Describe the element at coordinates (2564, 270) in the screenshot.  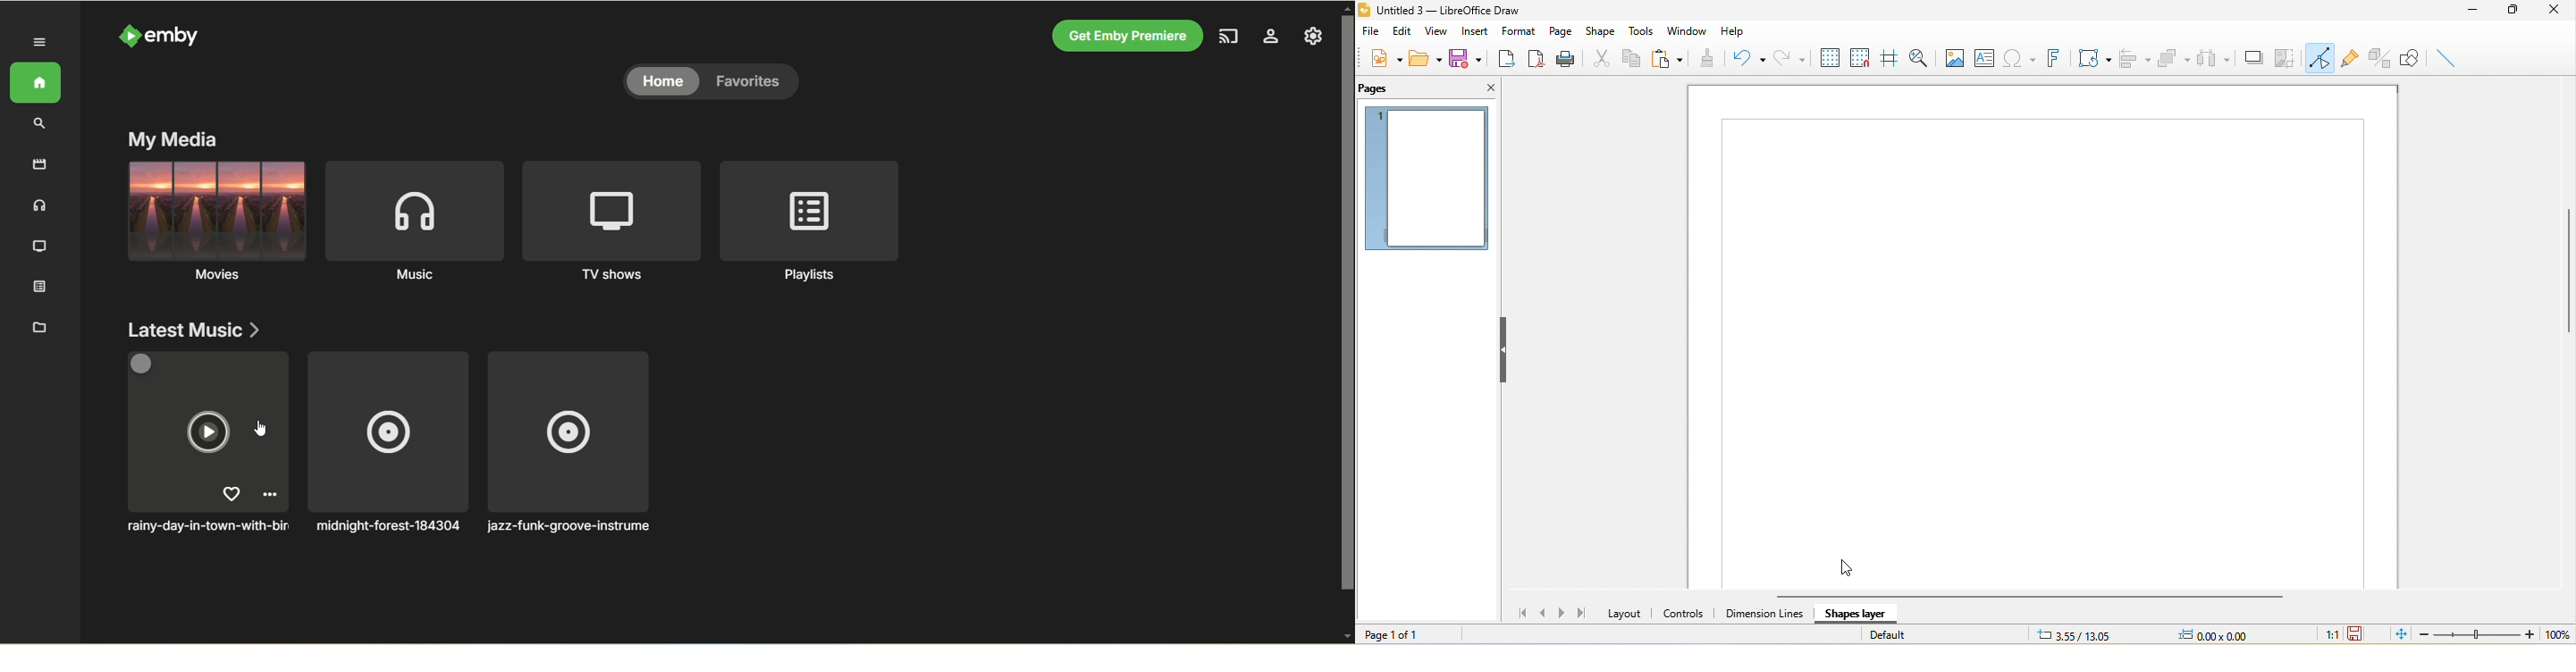
I see `vertical scroll bar` at that location.